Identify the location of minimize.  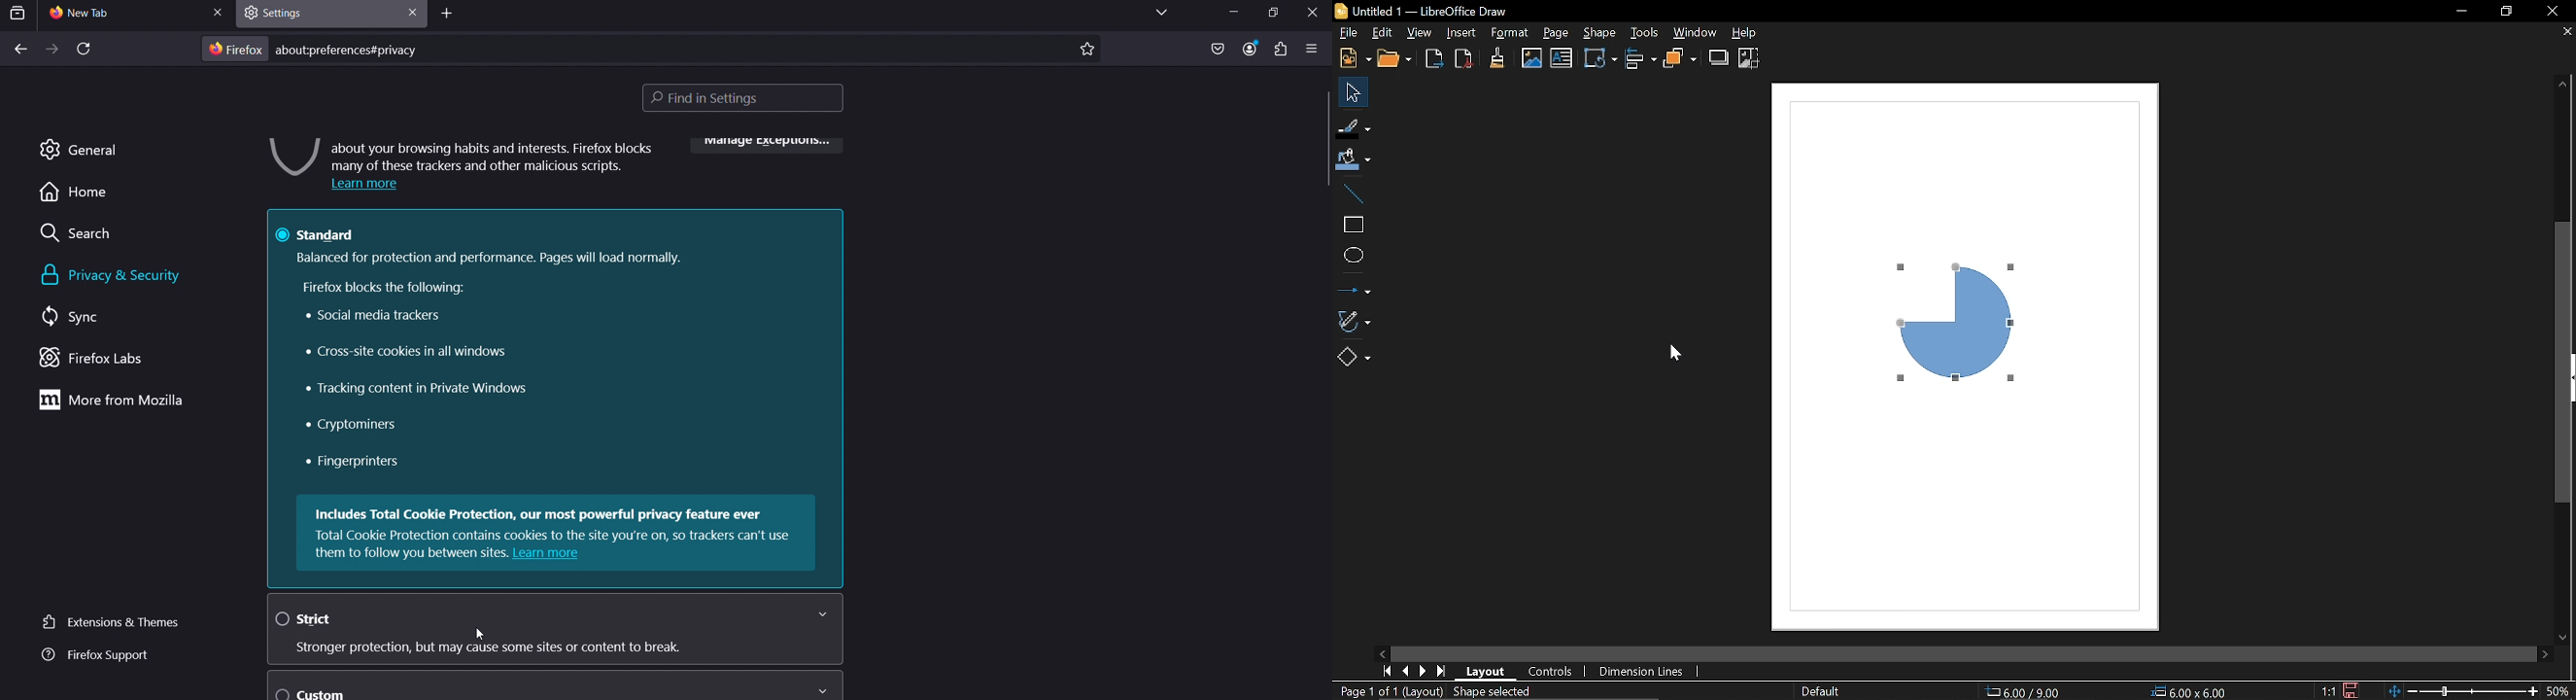
(1231, 14).